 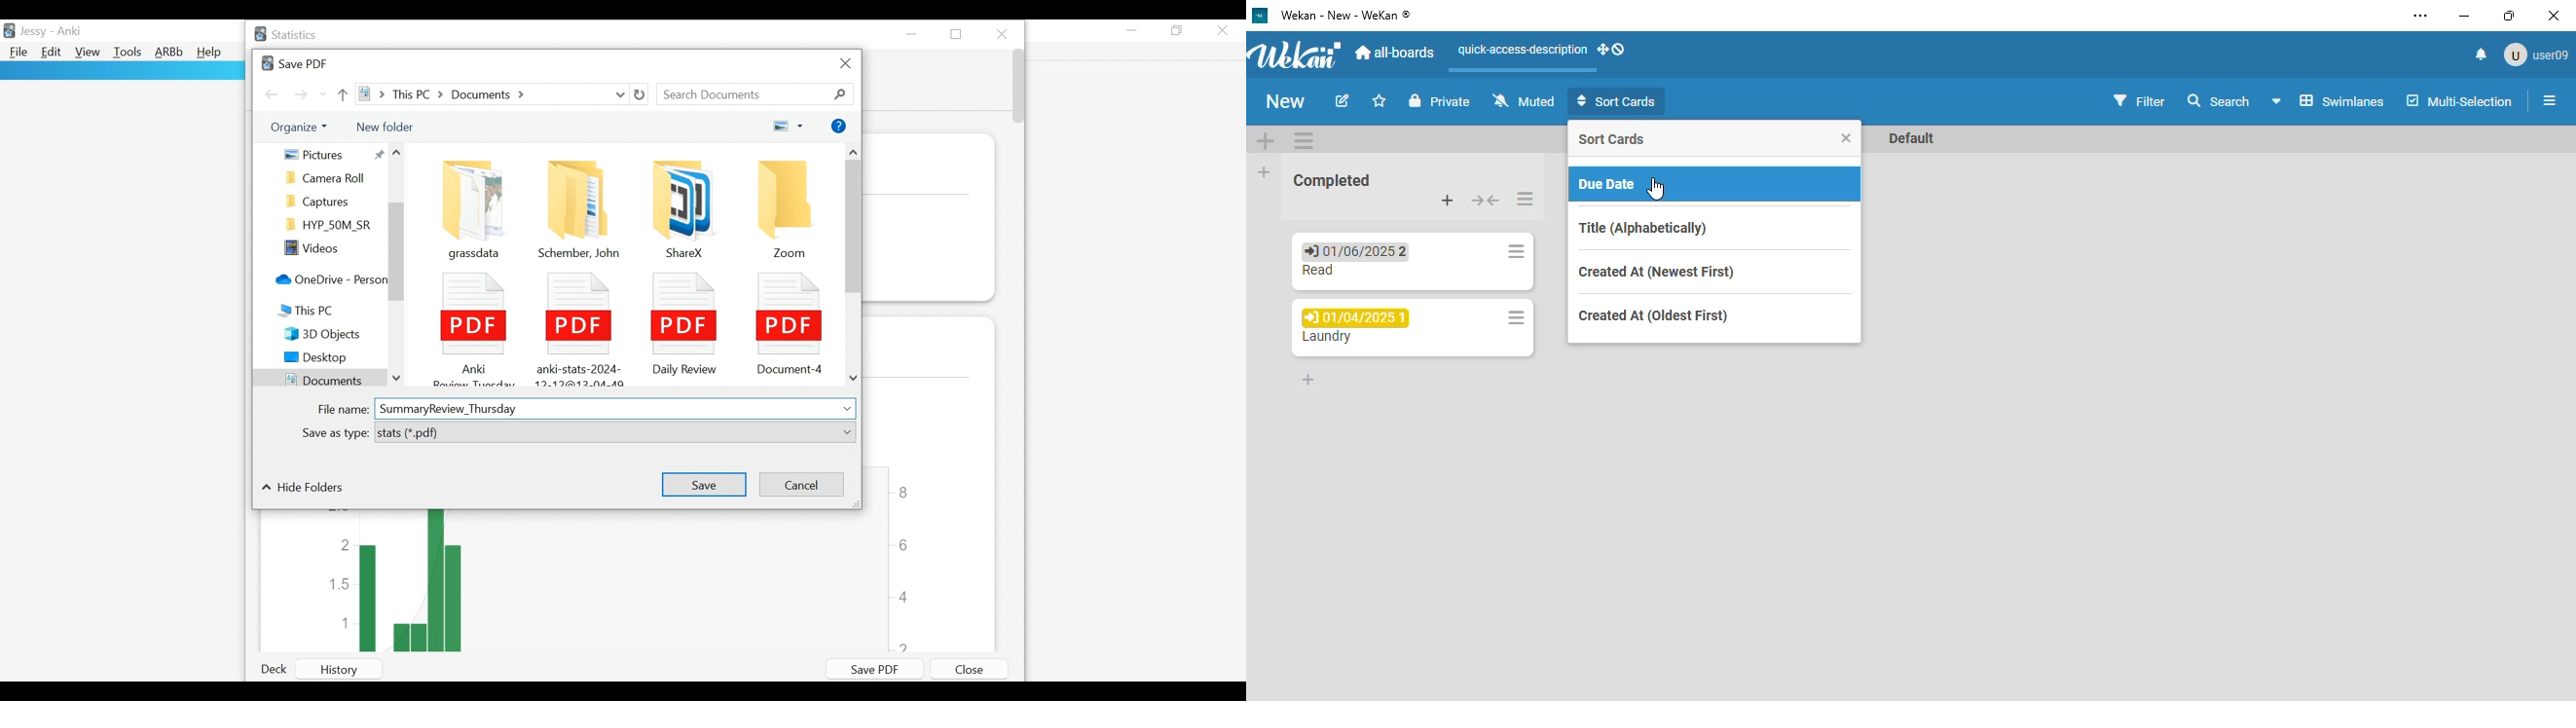 What do you see at coordinates (968, 669) in the screenshot?
I see `Close` at bounding box center [968, 669].